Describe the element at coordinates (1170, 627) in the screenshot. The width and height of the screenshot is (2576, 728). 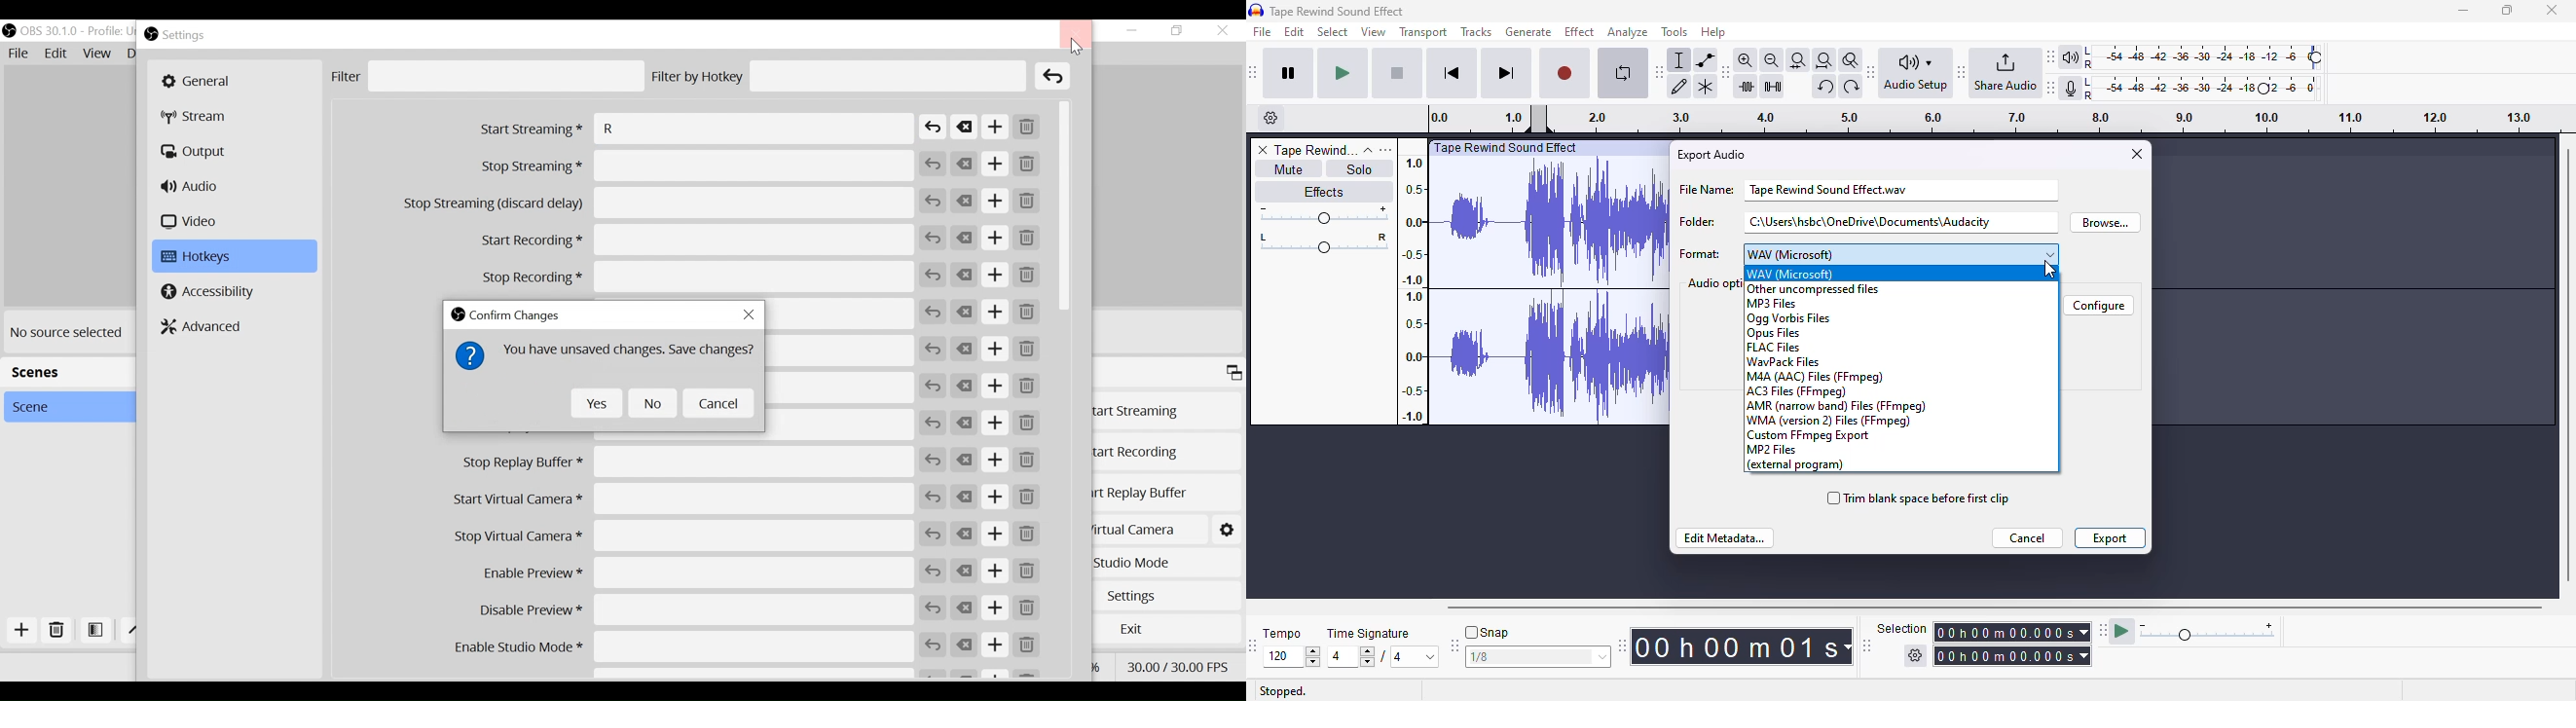
I see `Exit` at that location.